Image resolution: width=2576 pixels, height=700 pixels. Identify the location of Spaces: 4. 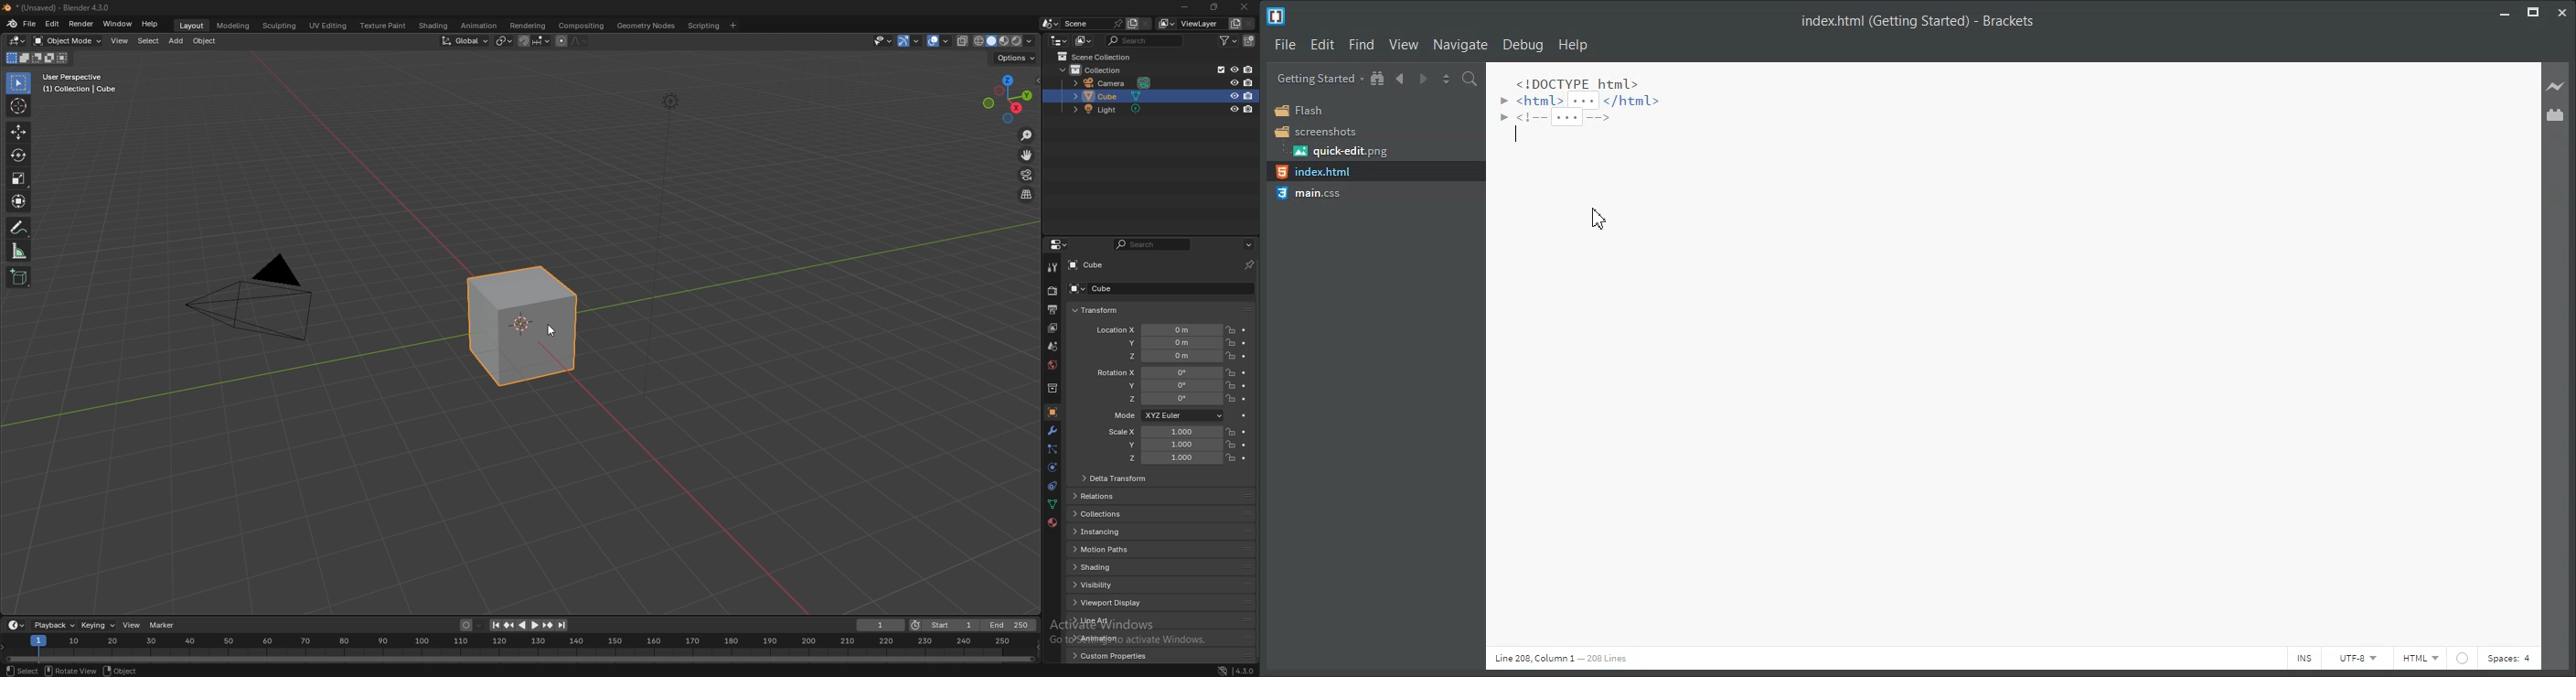
(2509, 659).